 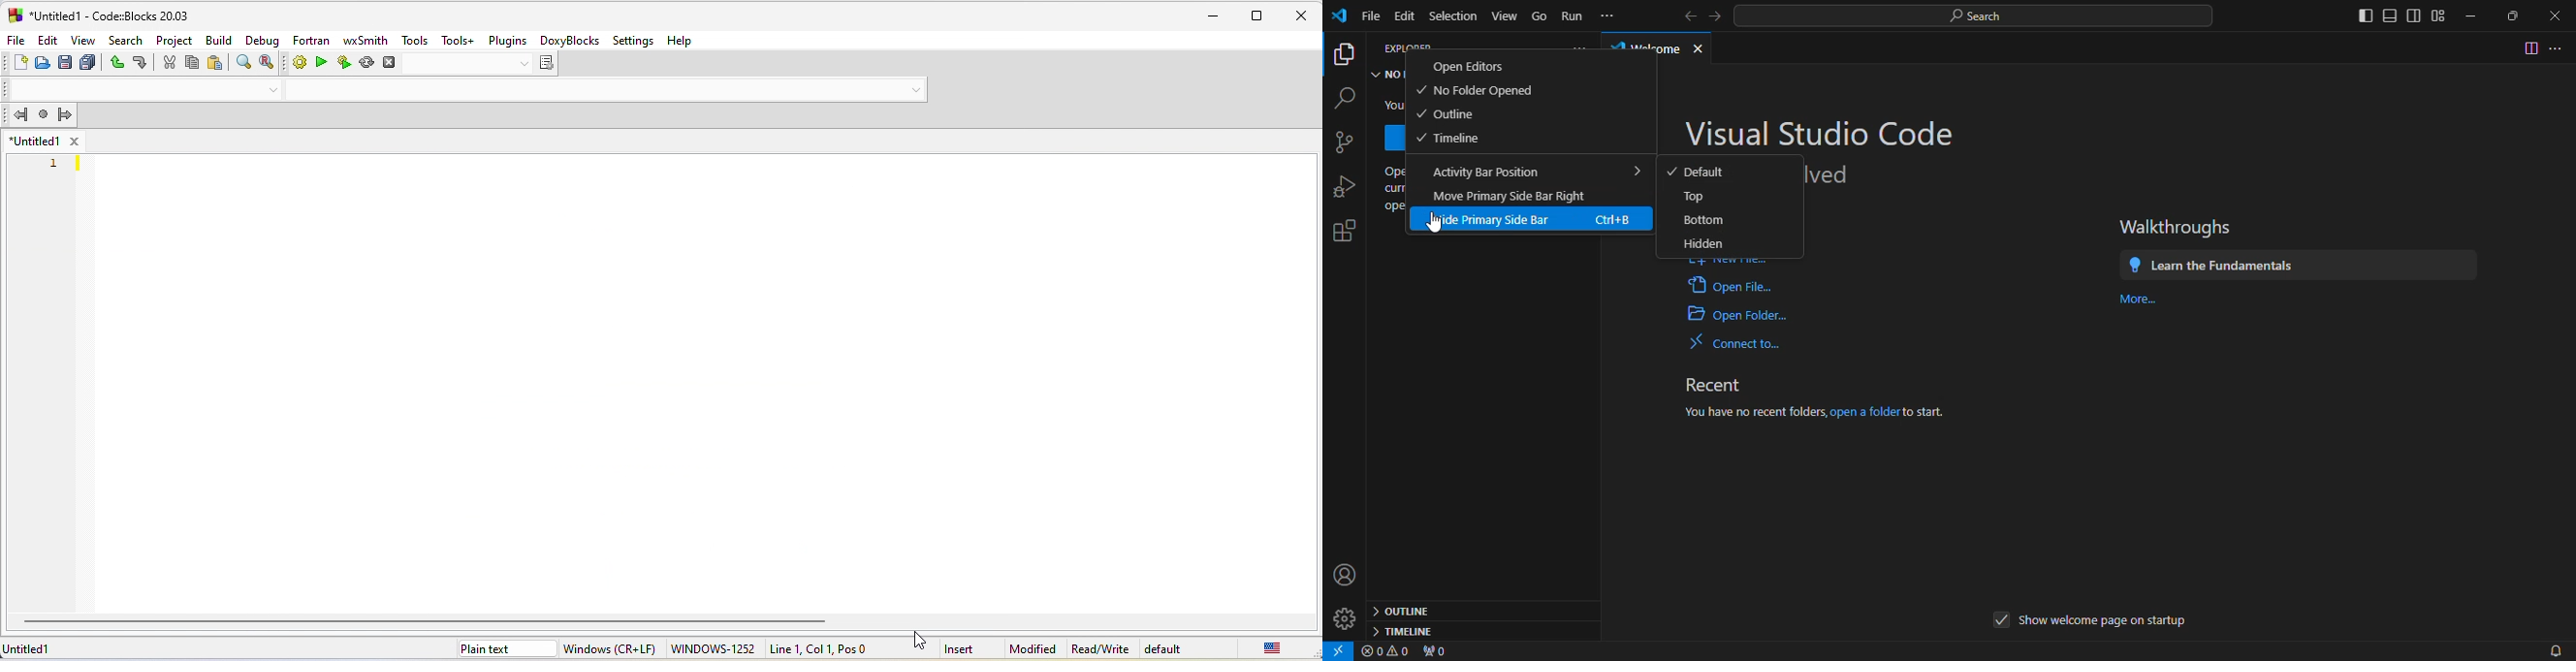 I want to click on build, so click(x=219, y=41).